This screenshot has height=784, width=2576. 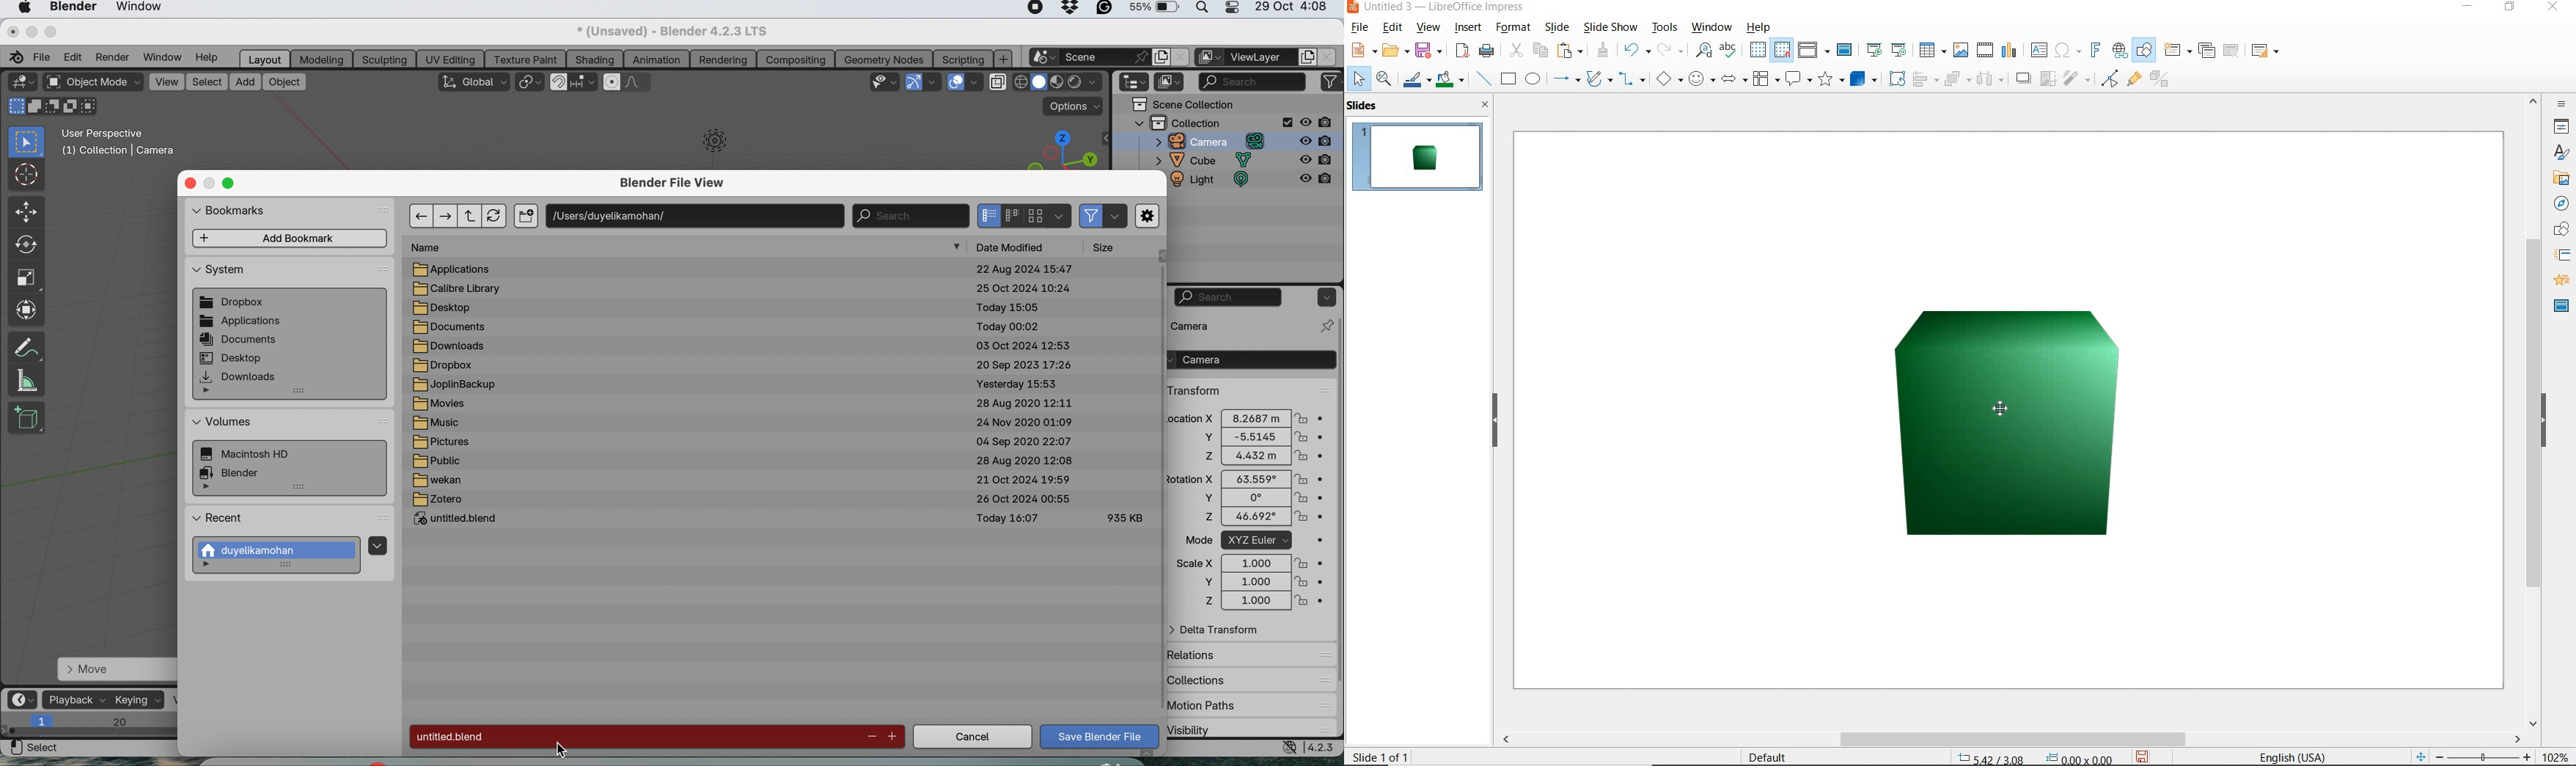 What do you see at coordinates (670, 32) in the screenshot?
I see `* (Unsaved) - Blender 4.2.3 LTS` at bounding box center [670, 32].